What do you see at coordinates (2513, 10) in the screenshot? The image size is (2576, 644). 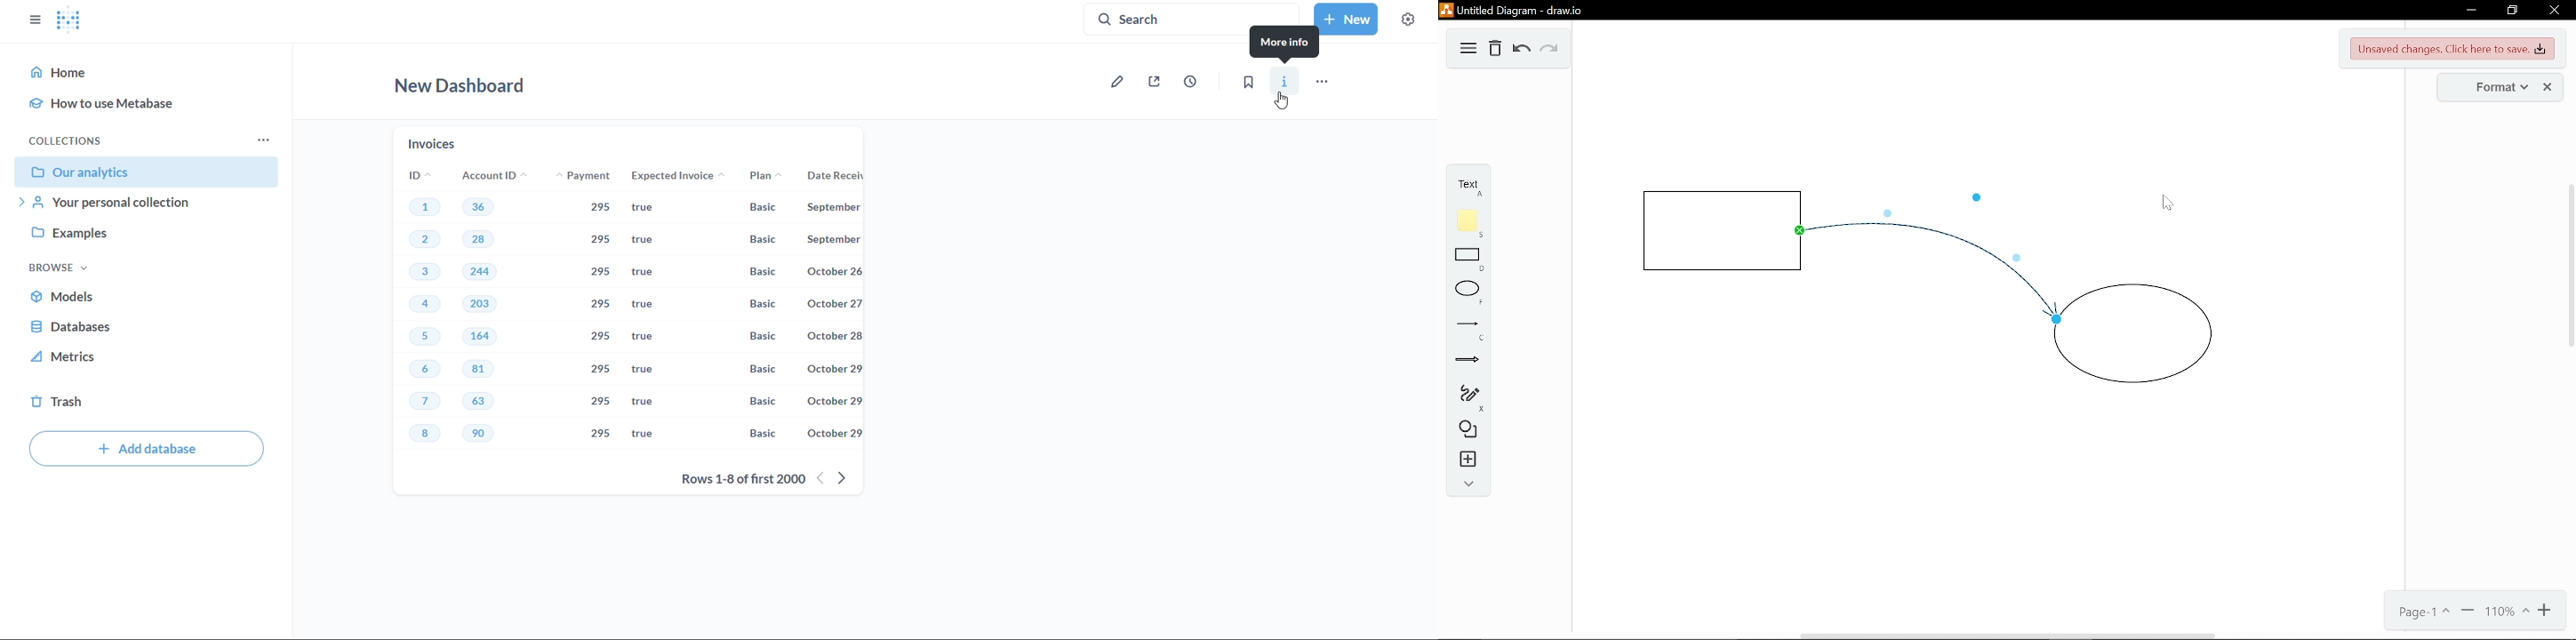 I see `Restore down` at bounding box center [2513, 10].